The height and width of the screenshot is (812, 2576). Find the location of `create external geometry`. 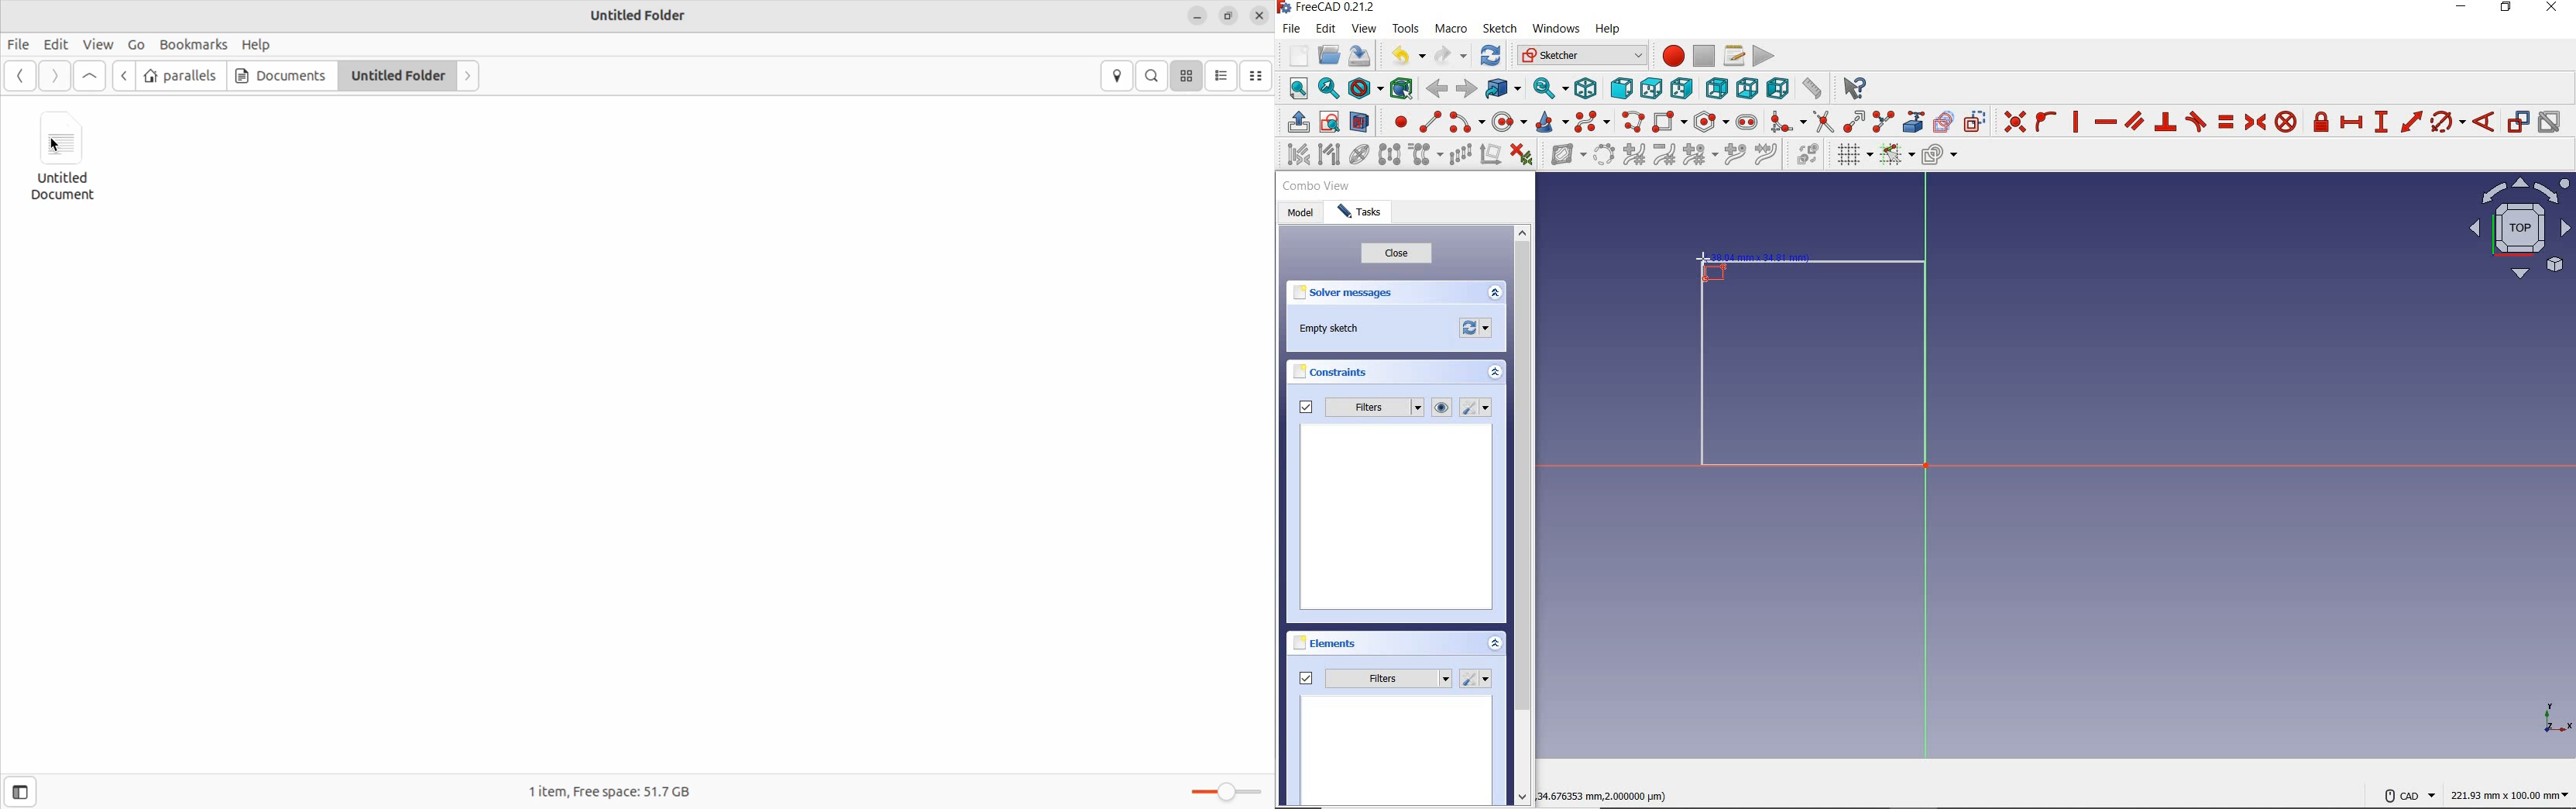

create external geometry is located at coordinates (1915, 122).